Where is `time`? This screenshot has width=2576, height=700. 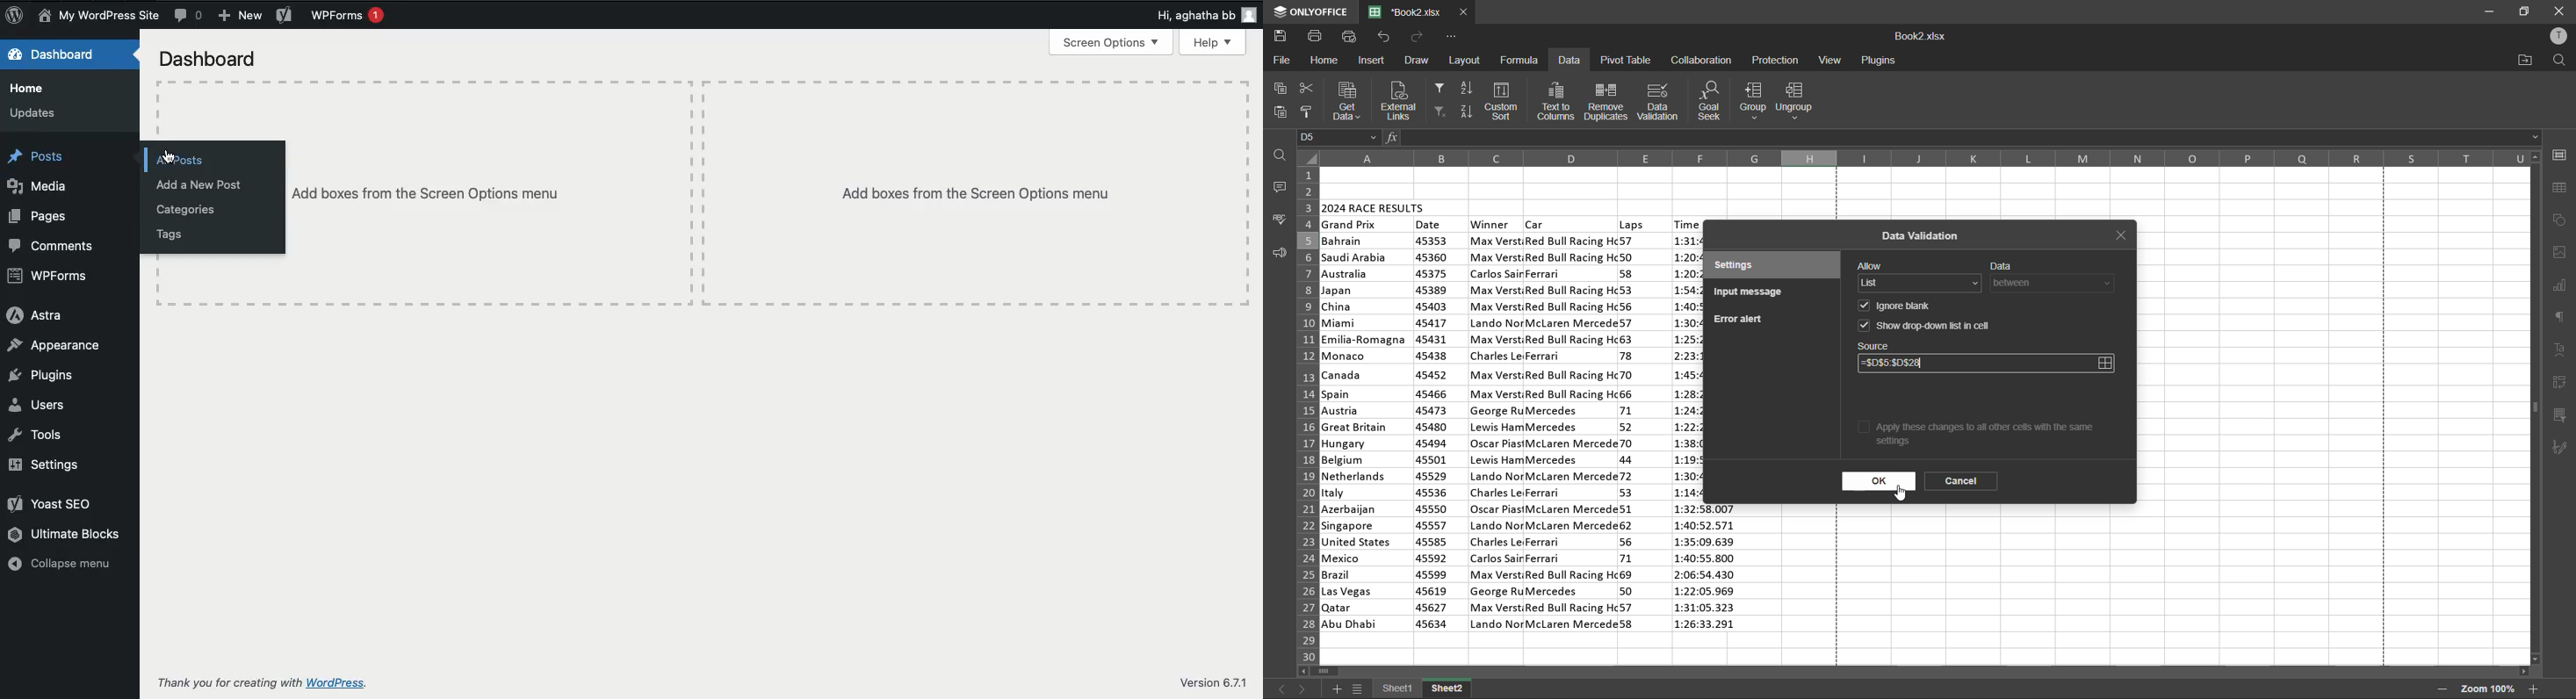
time is located at coordinates (1708, 570).